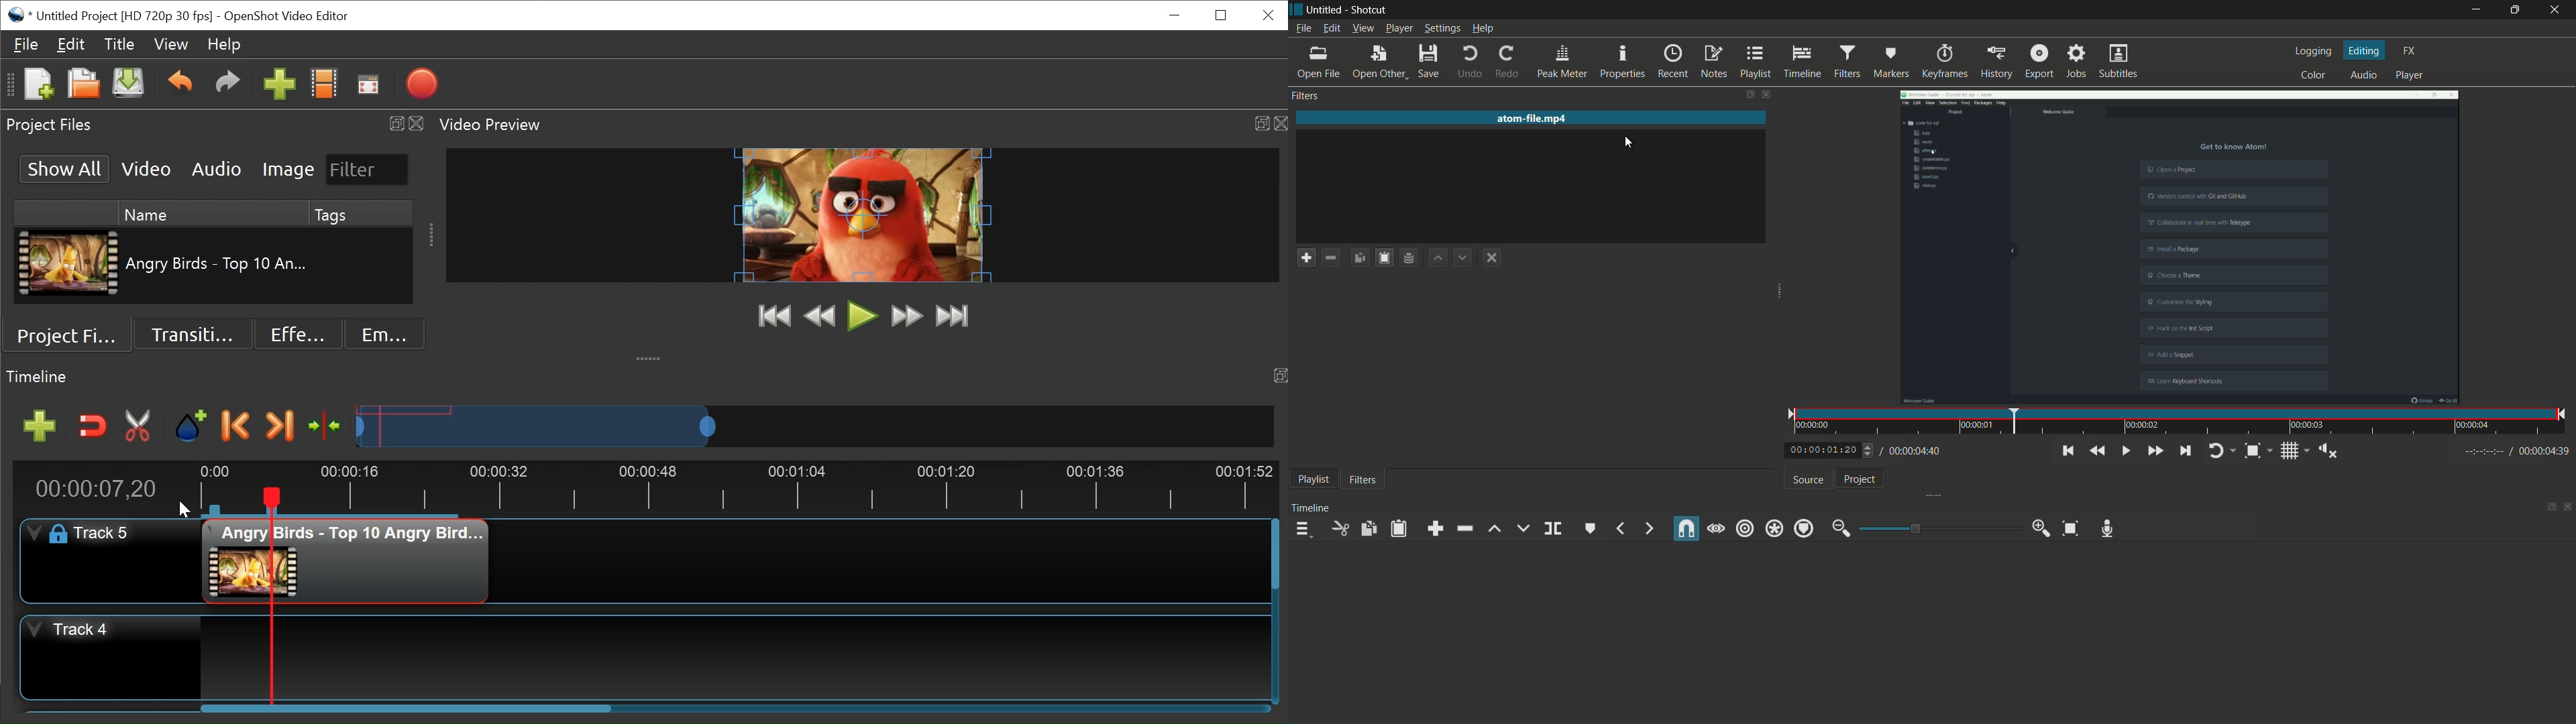  I want to click on Header, so click(104, 534).